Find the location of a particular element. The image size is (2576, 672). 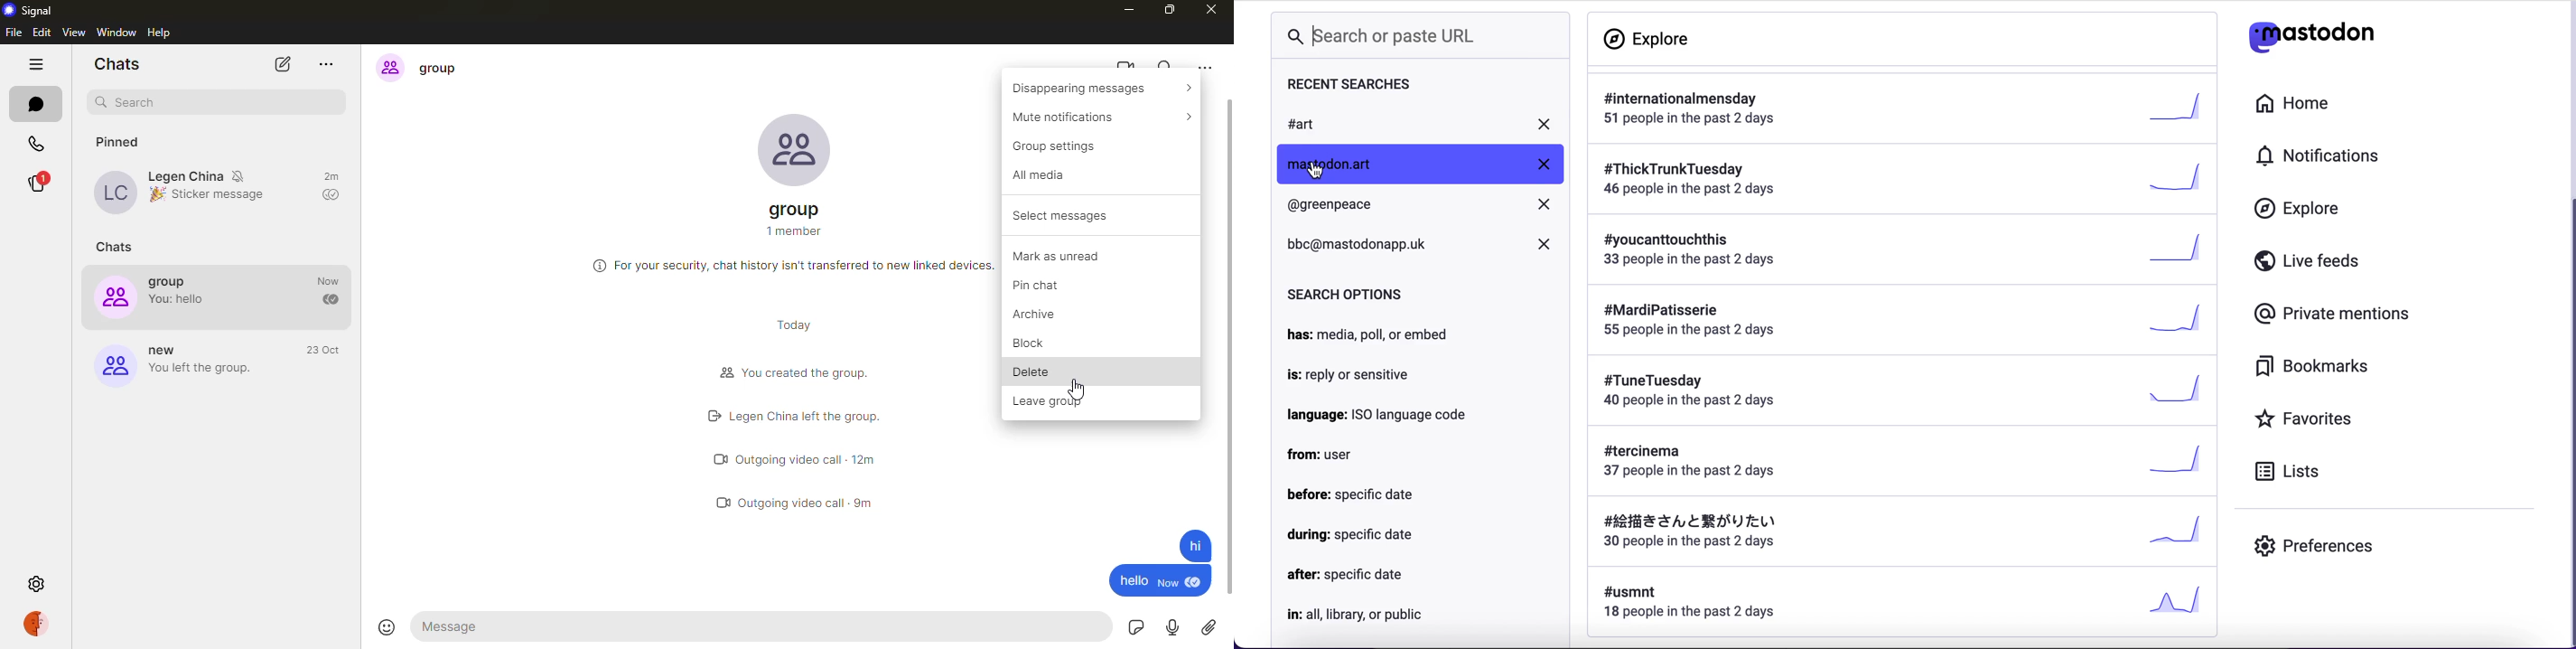

view is located at coordinates (75, 32).